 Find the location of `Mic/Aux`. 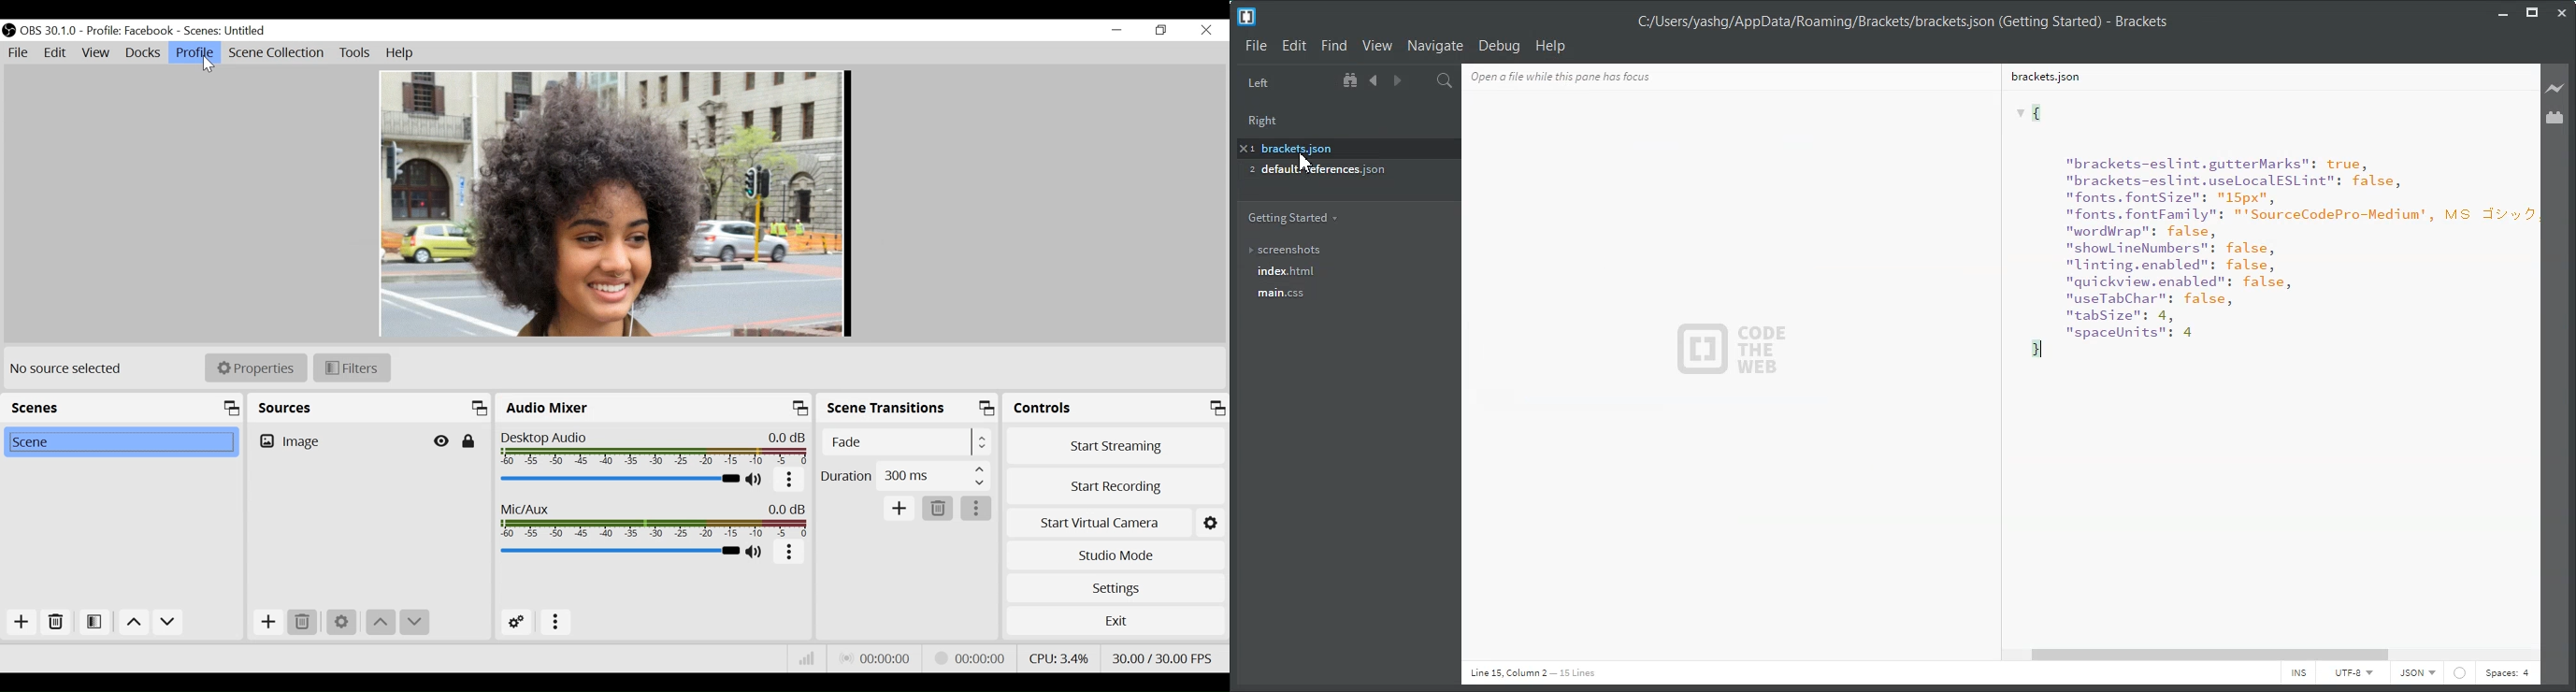

Mic/Aux is located at coordinates (655, 521).